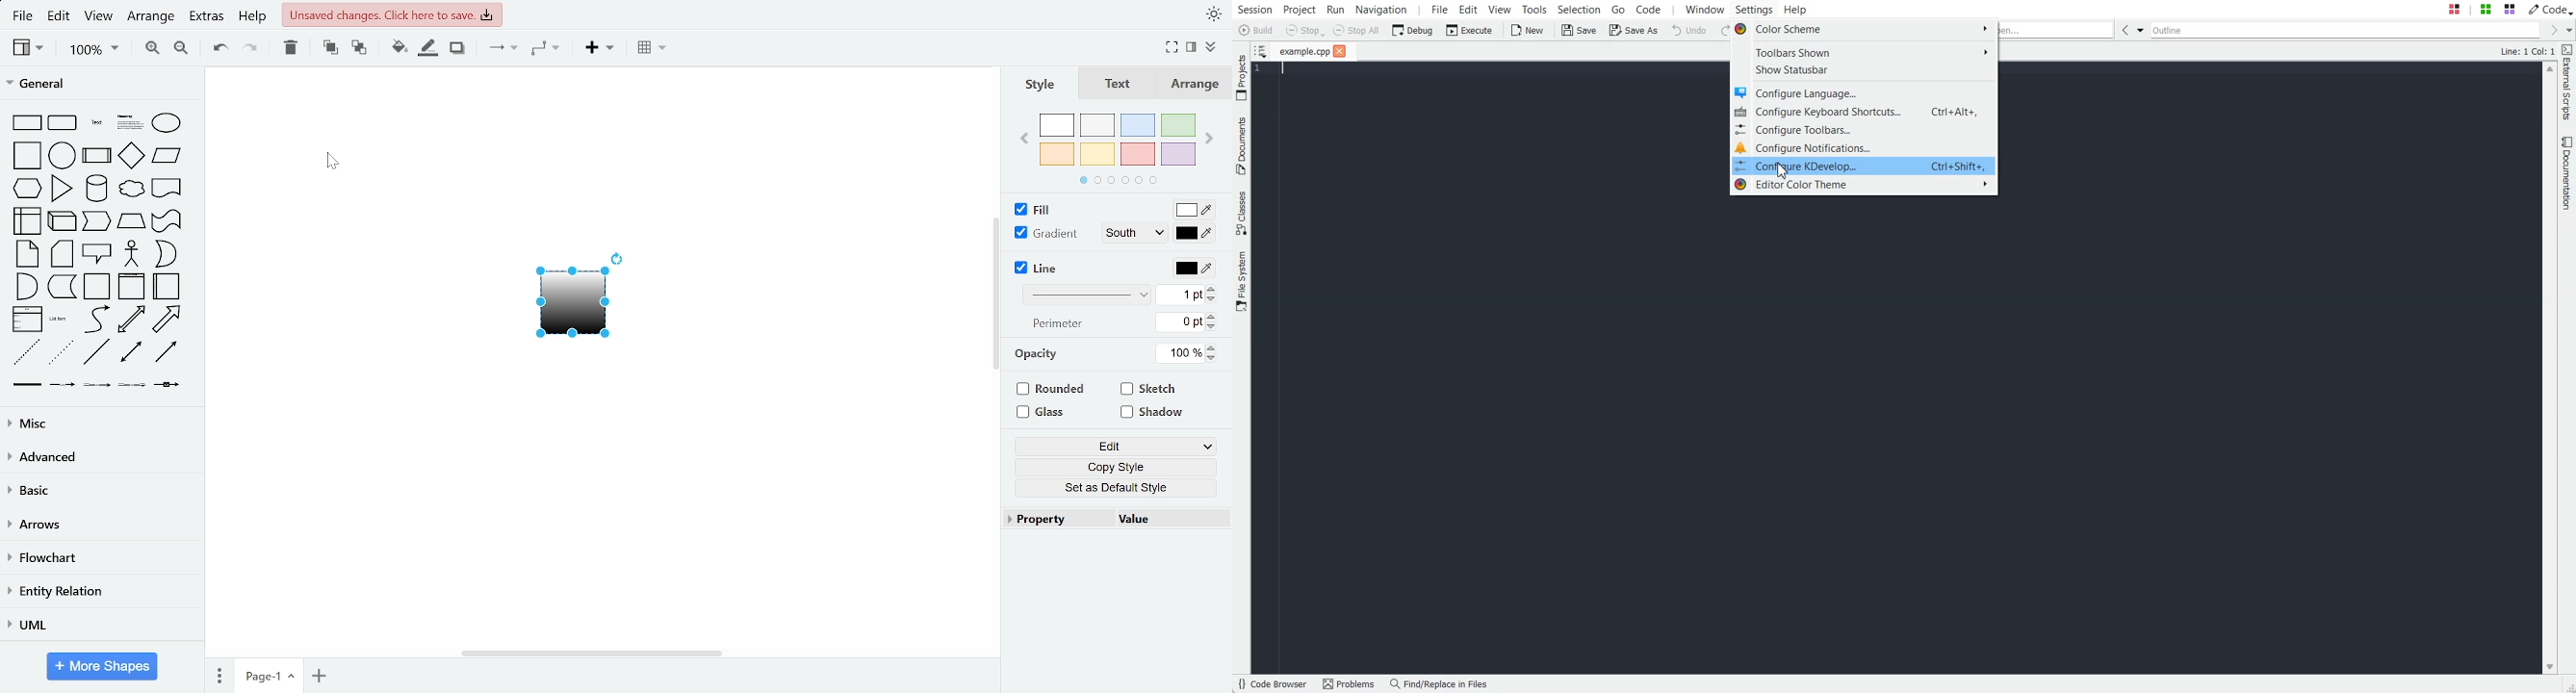  I want to click on Help, so click(1796, 9).